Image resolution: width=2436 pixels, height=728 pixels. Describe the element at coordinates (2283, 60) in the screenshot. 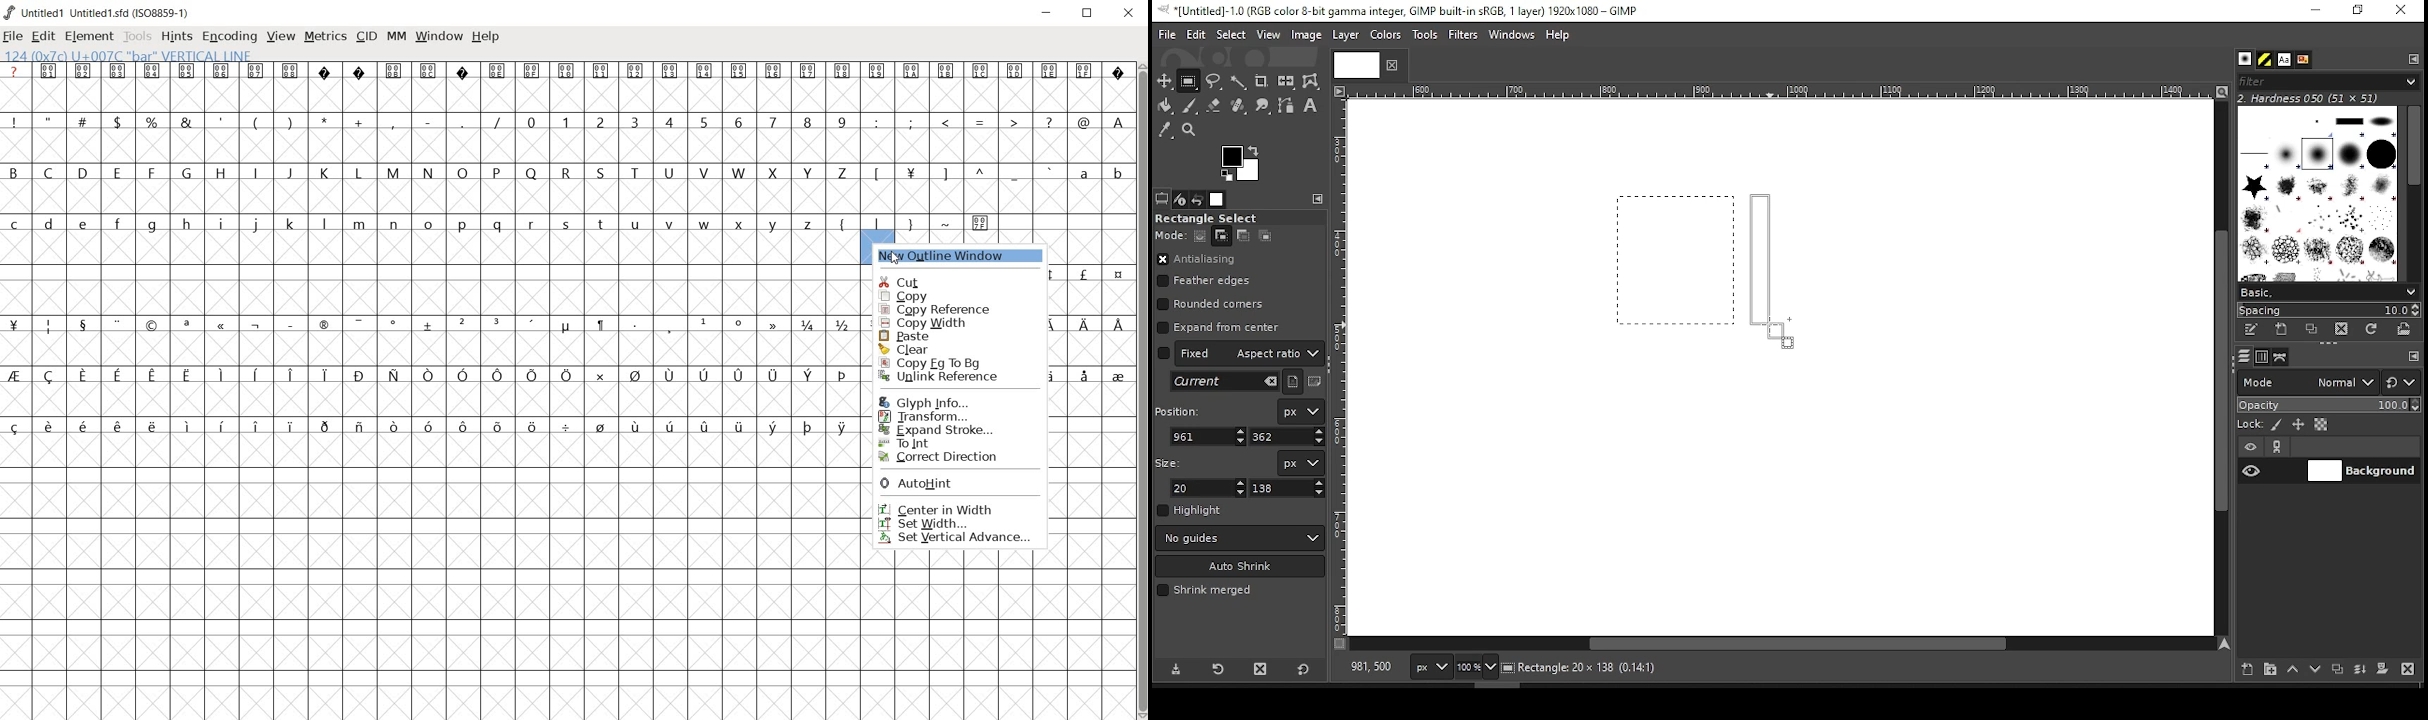

I see `font` at that location.